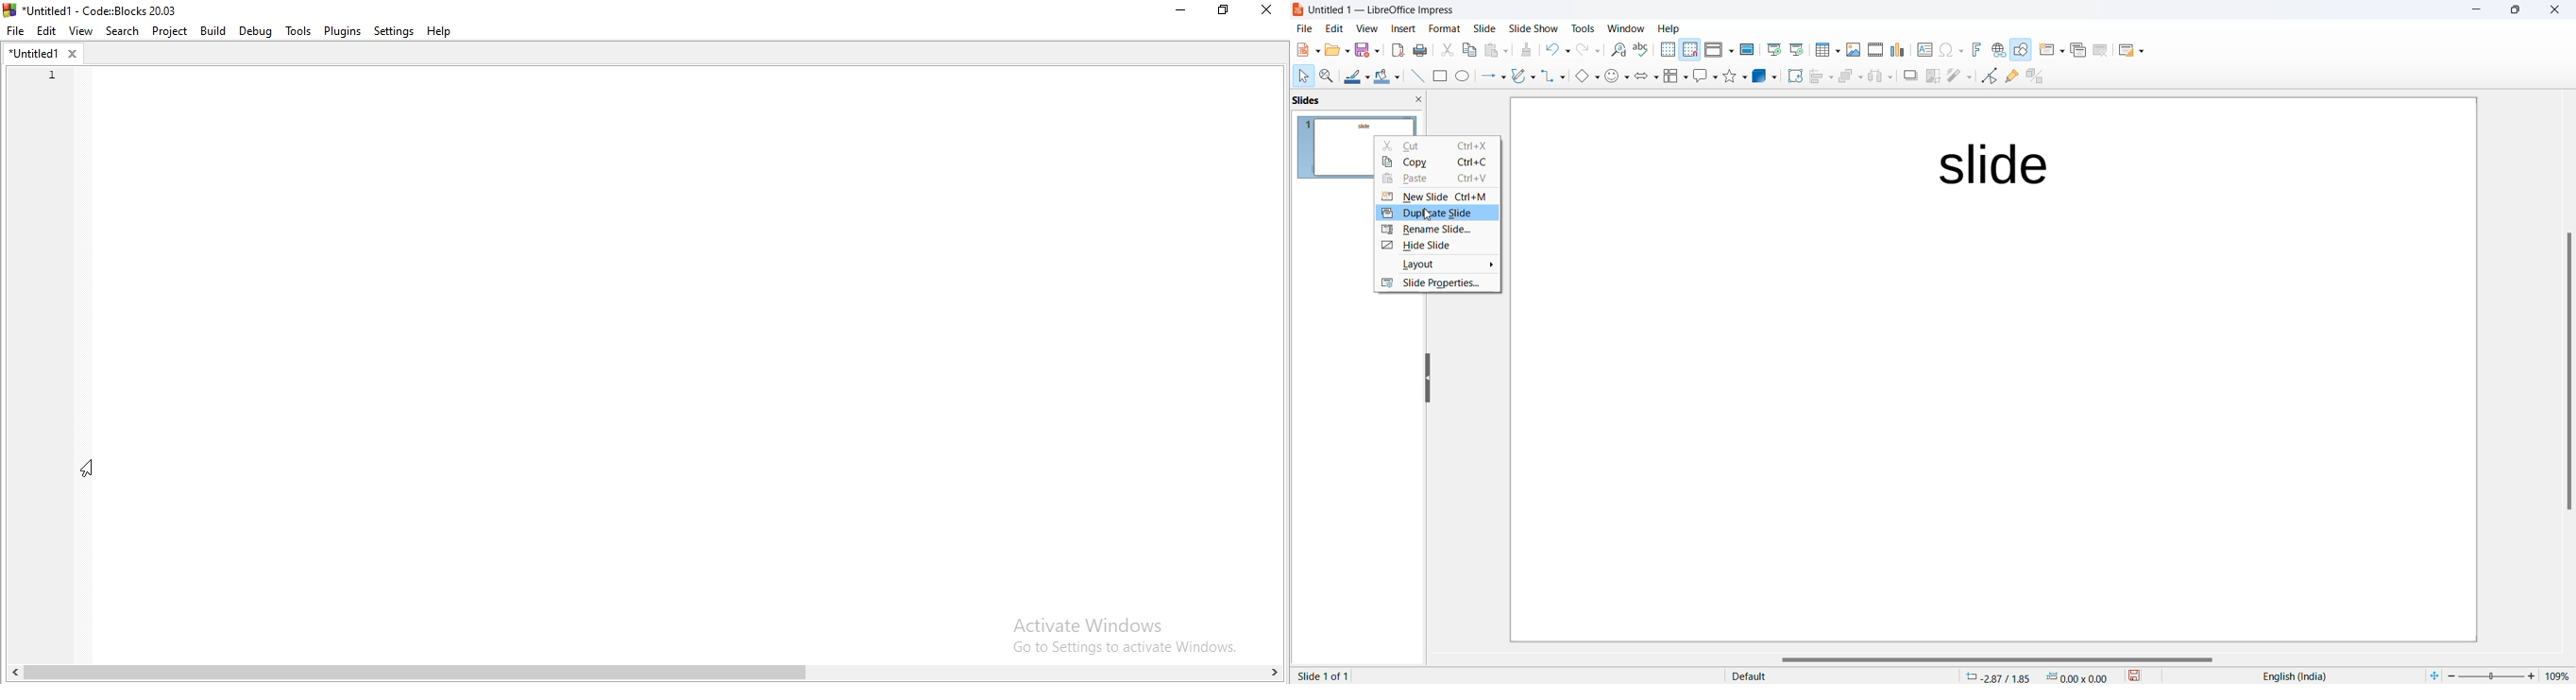 This screenshot has height=700, width=2576. I want to click on Insert chart, so click(1895, 50).